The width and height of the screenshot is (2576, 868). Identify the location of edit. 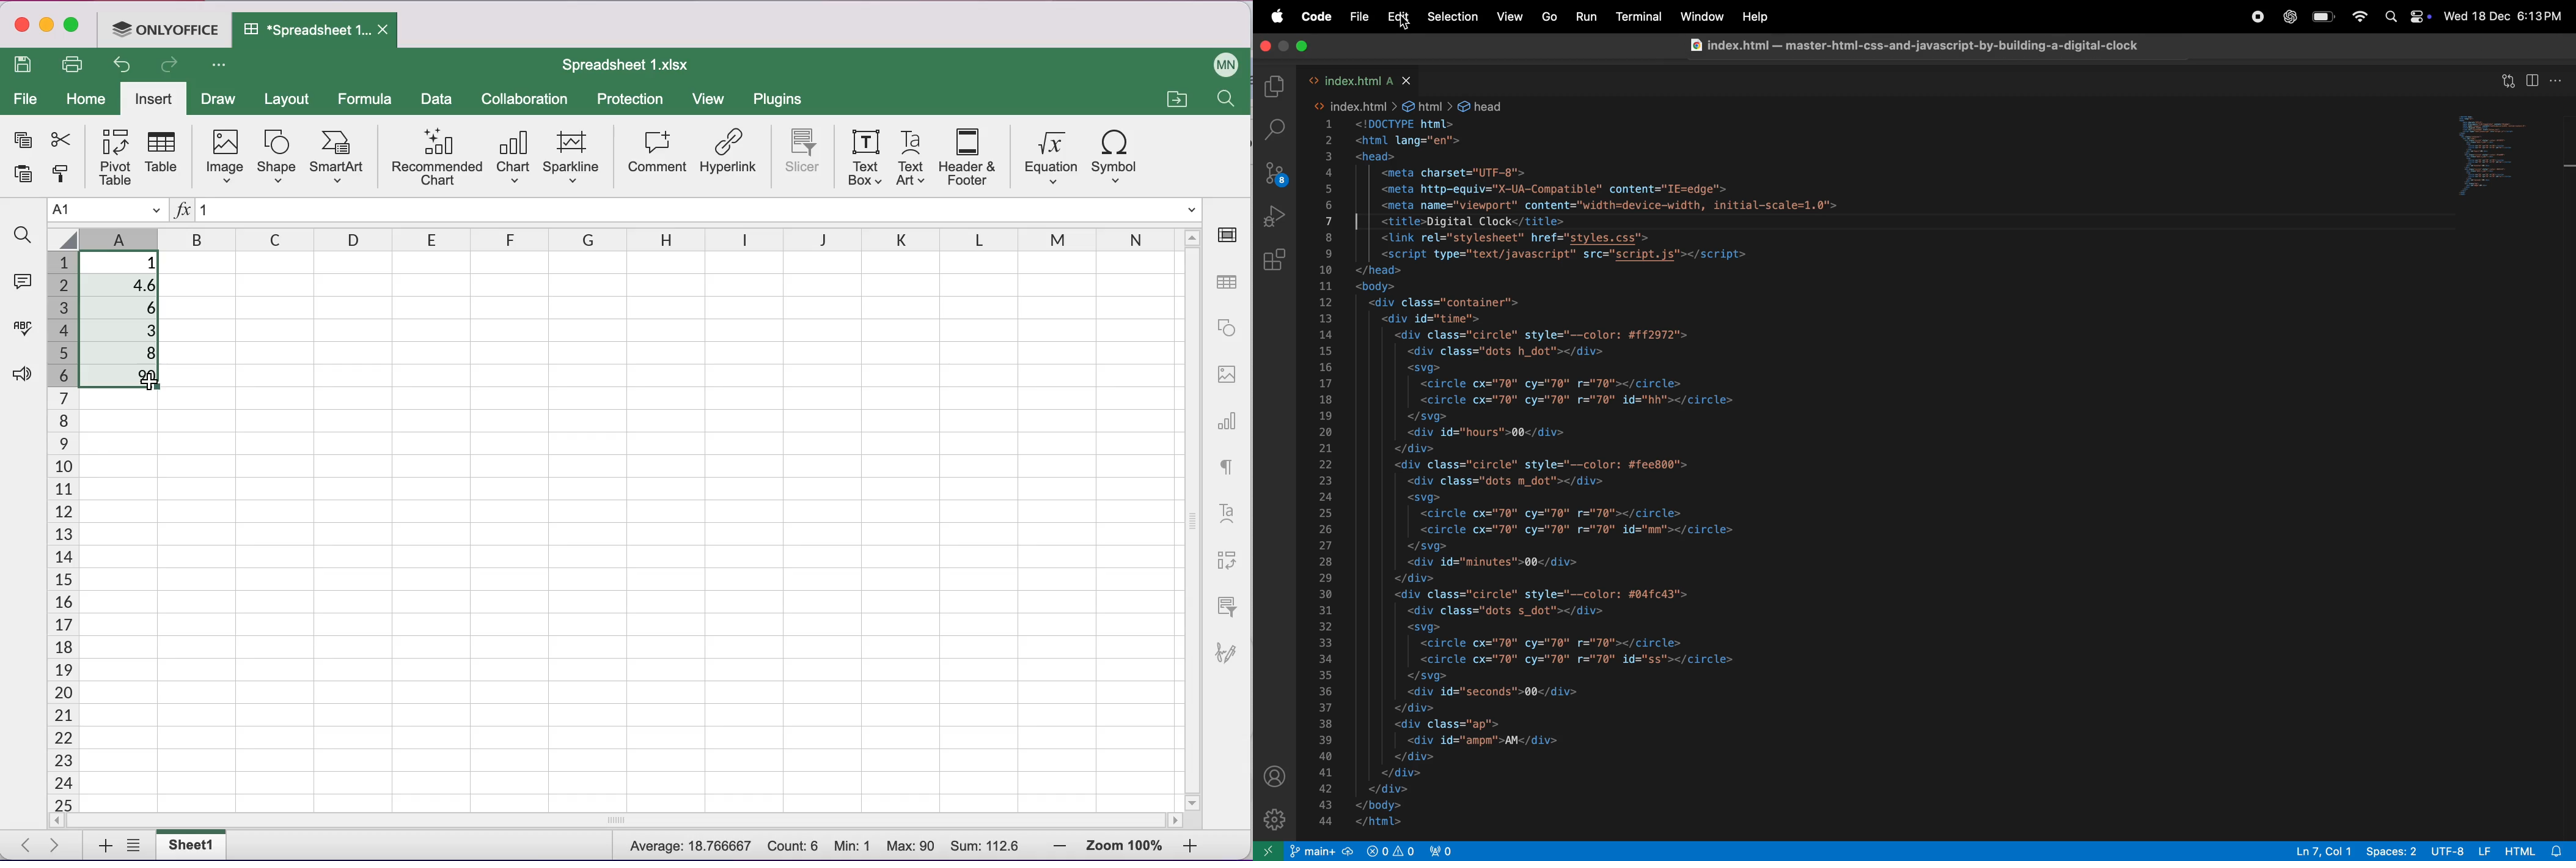
(1399, 17).